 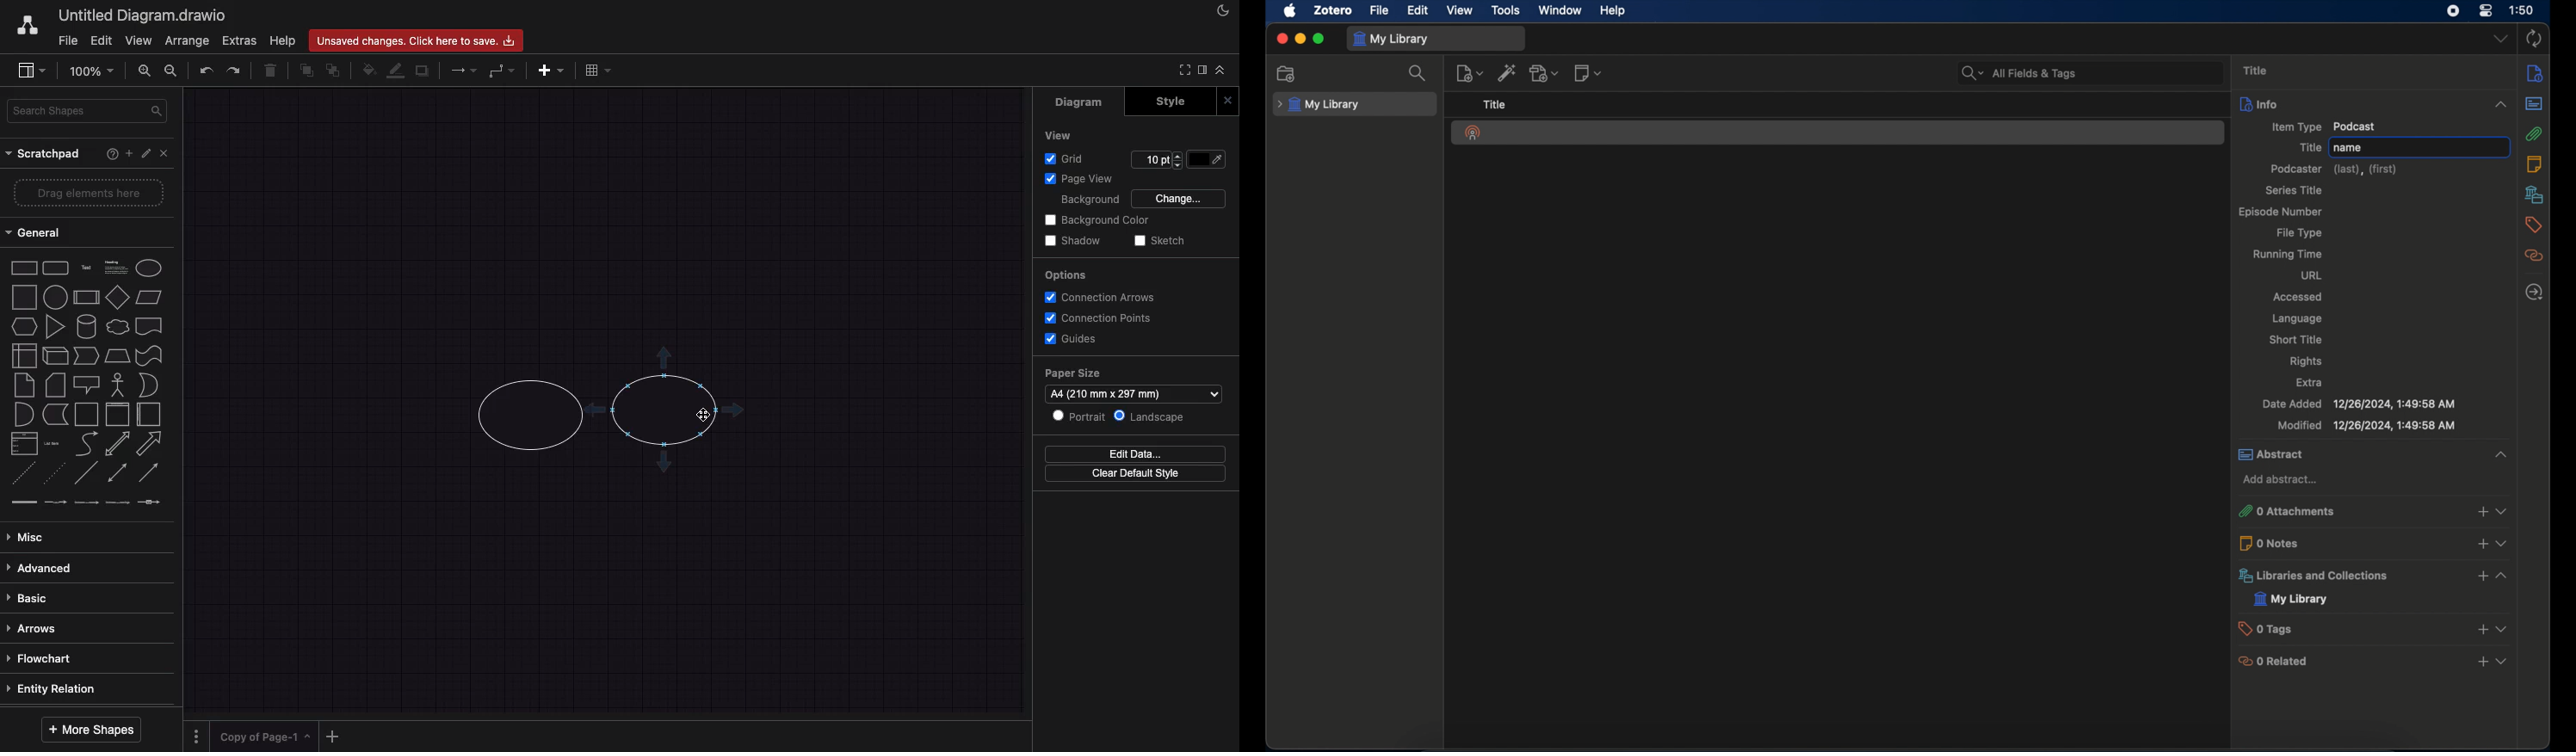 What do you see at coordinates (150, 327) in the screenshot?
I see `document` at bounding box center [150, 327].